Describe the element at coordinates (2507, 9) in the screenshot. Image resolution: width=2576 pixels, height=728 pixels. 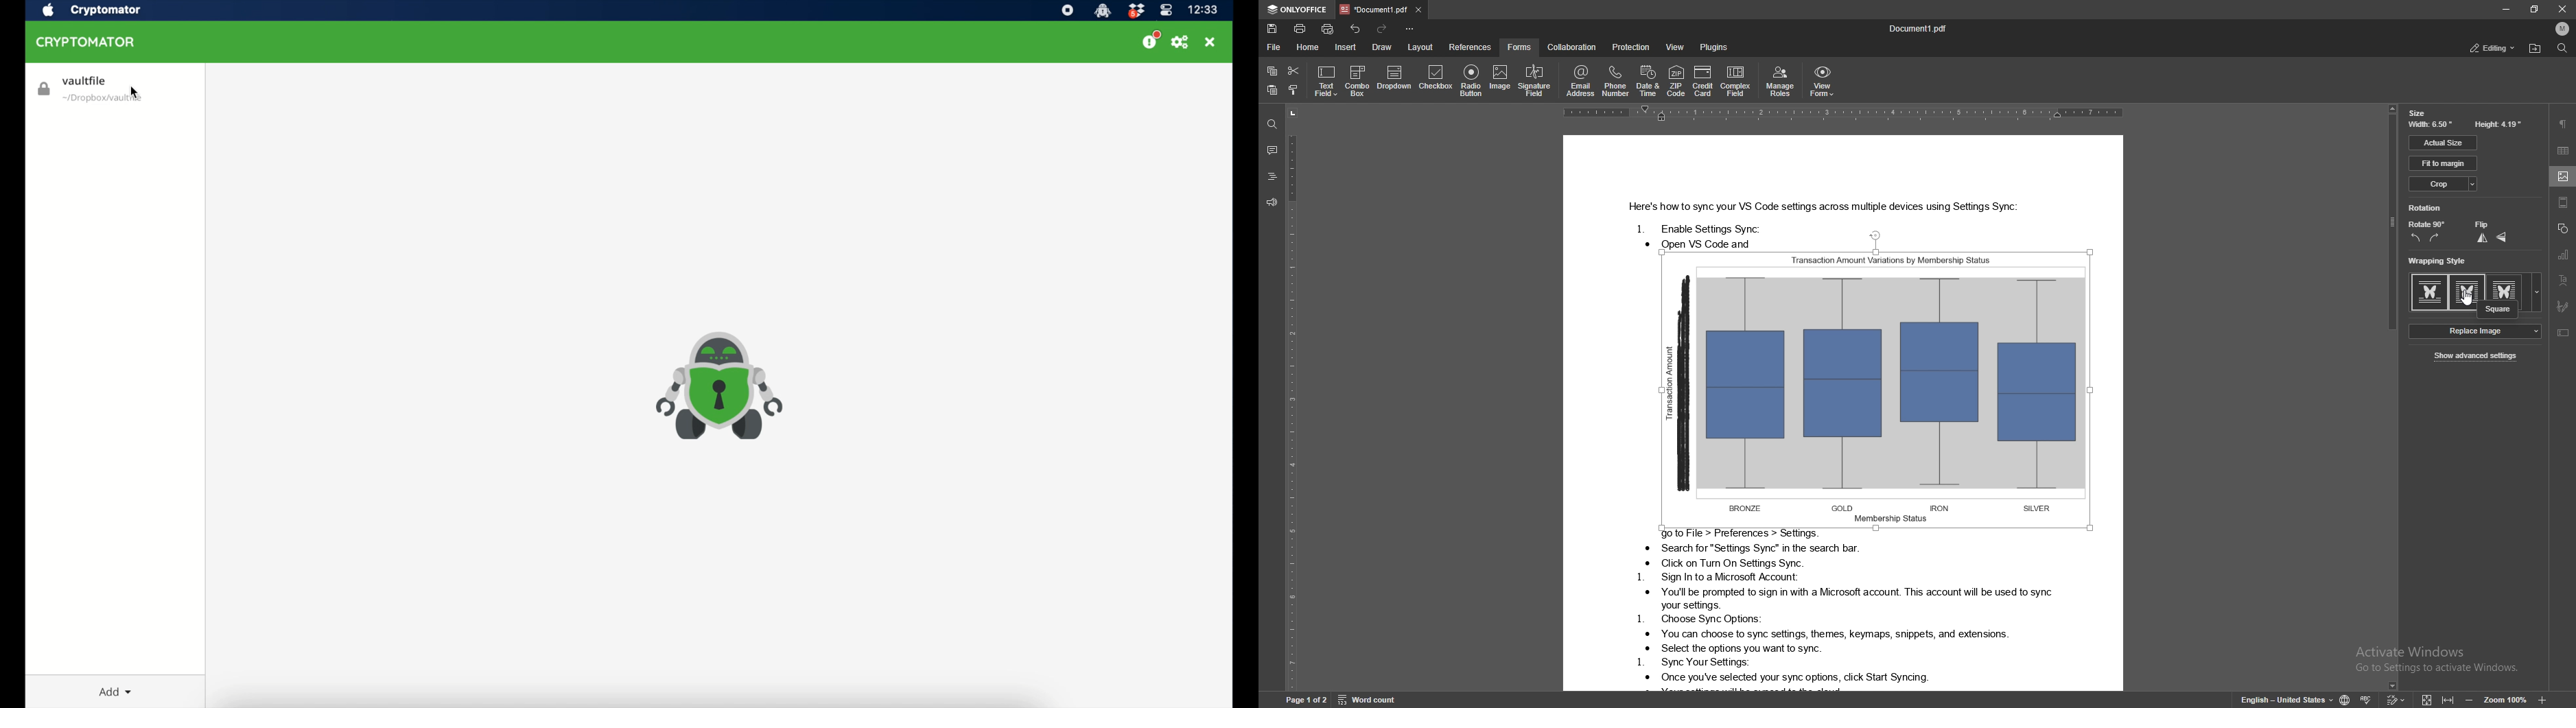
I see `minimize` at that location.